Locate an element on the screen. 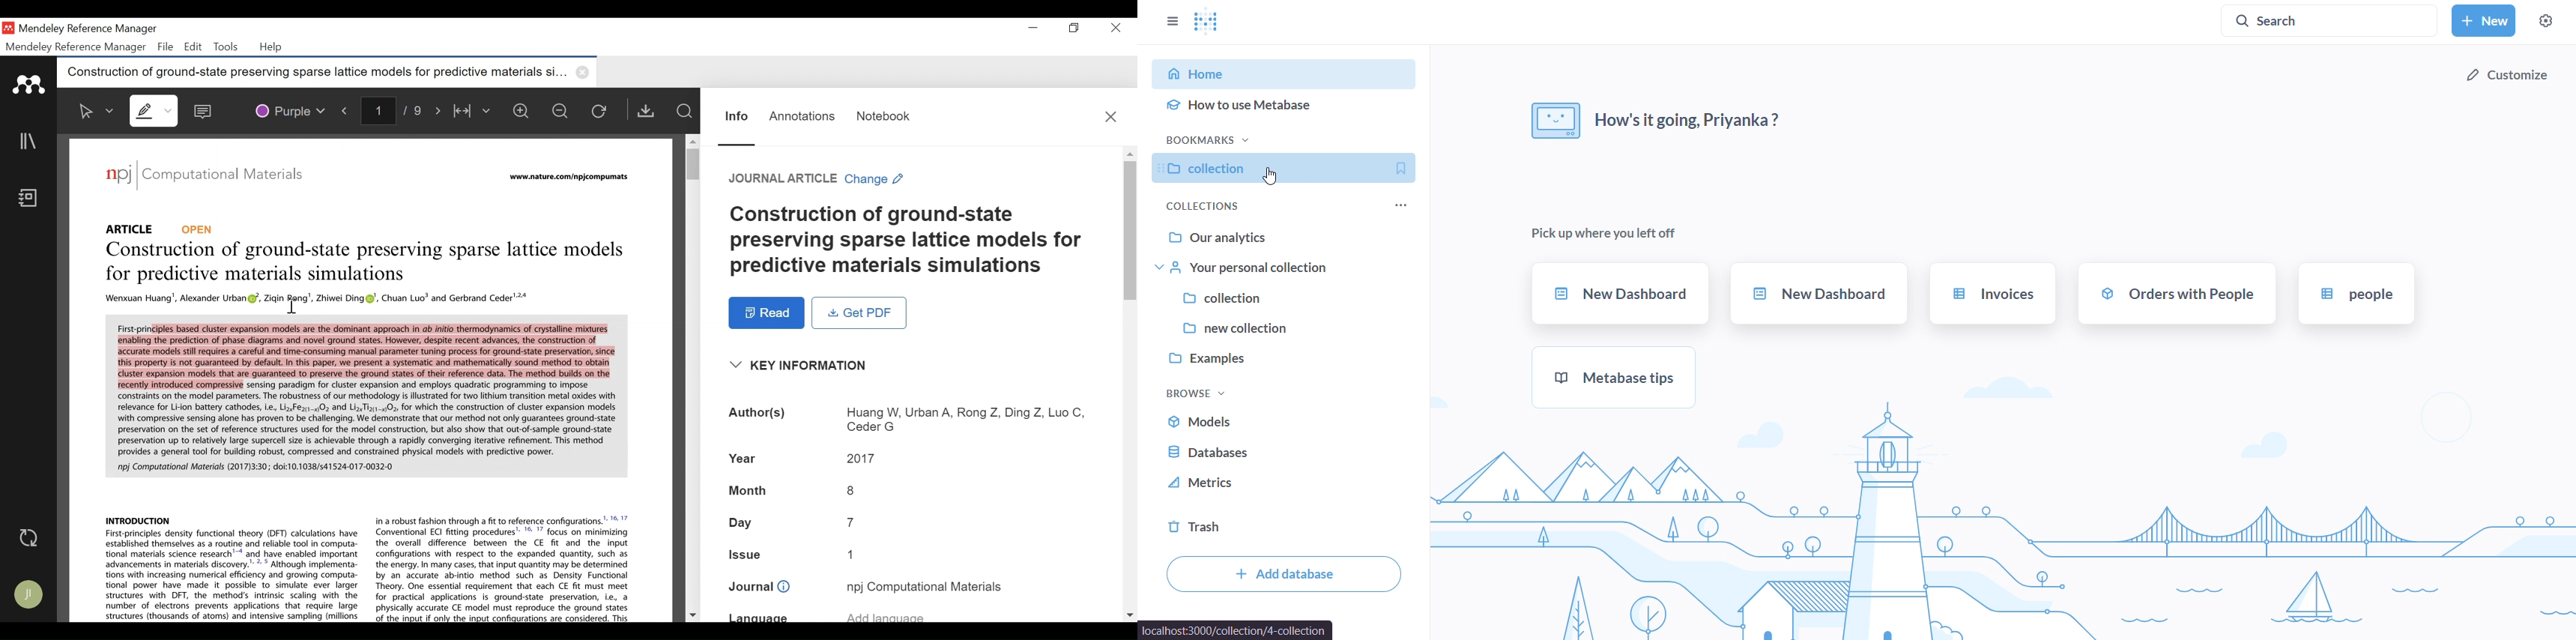  Purple is located at coordinates (286, 111).